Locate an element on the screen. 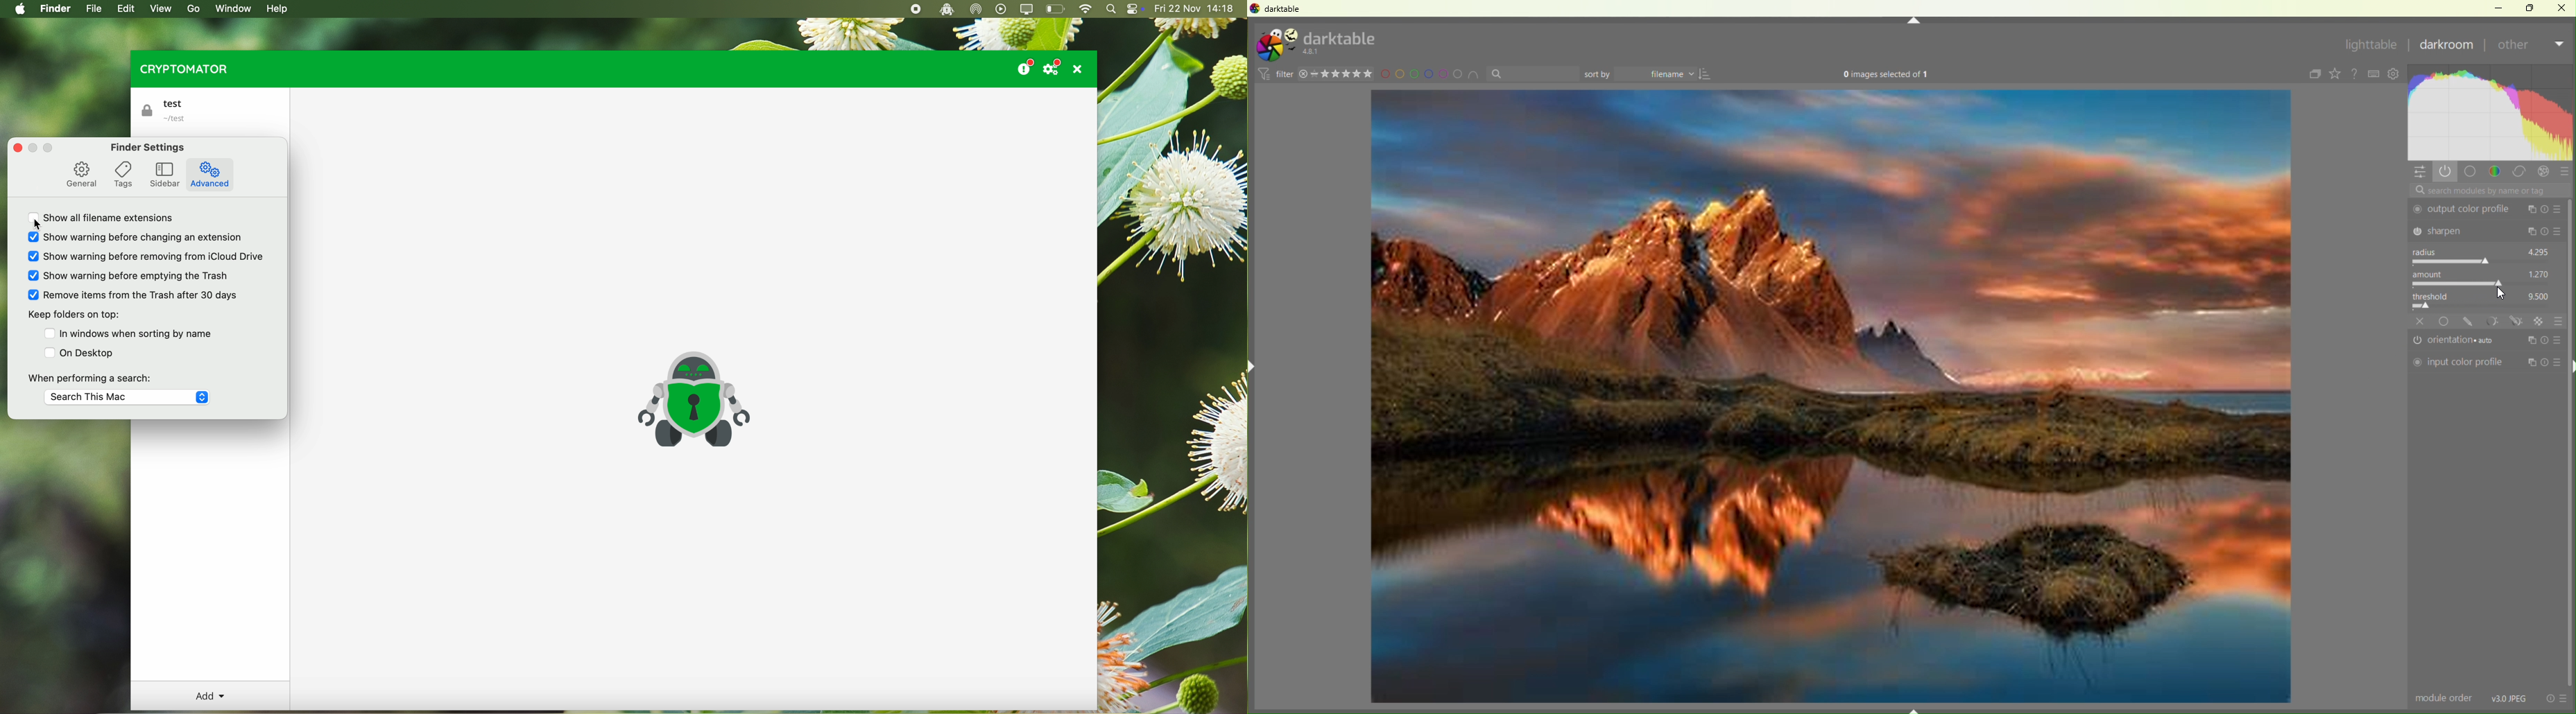 The image size is (2576, 728). text is located at coordinates (1886, 76).